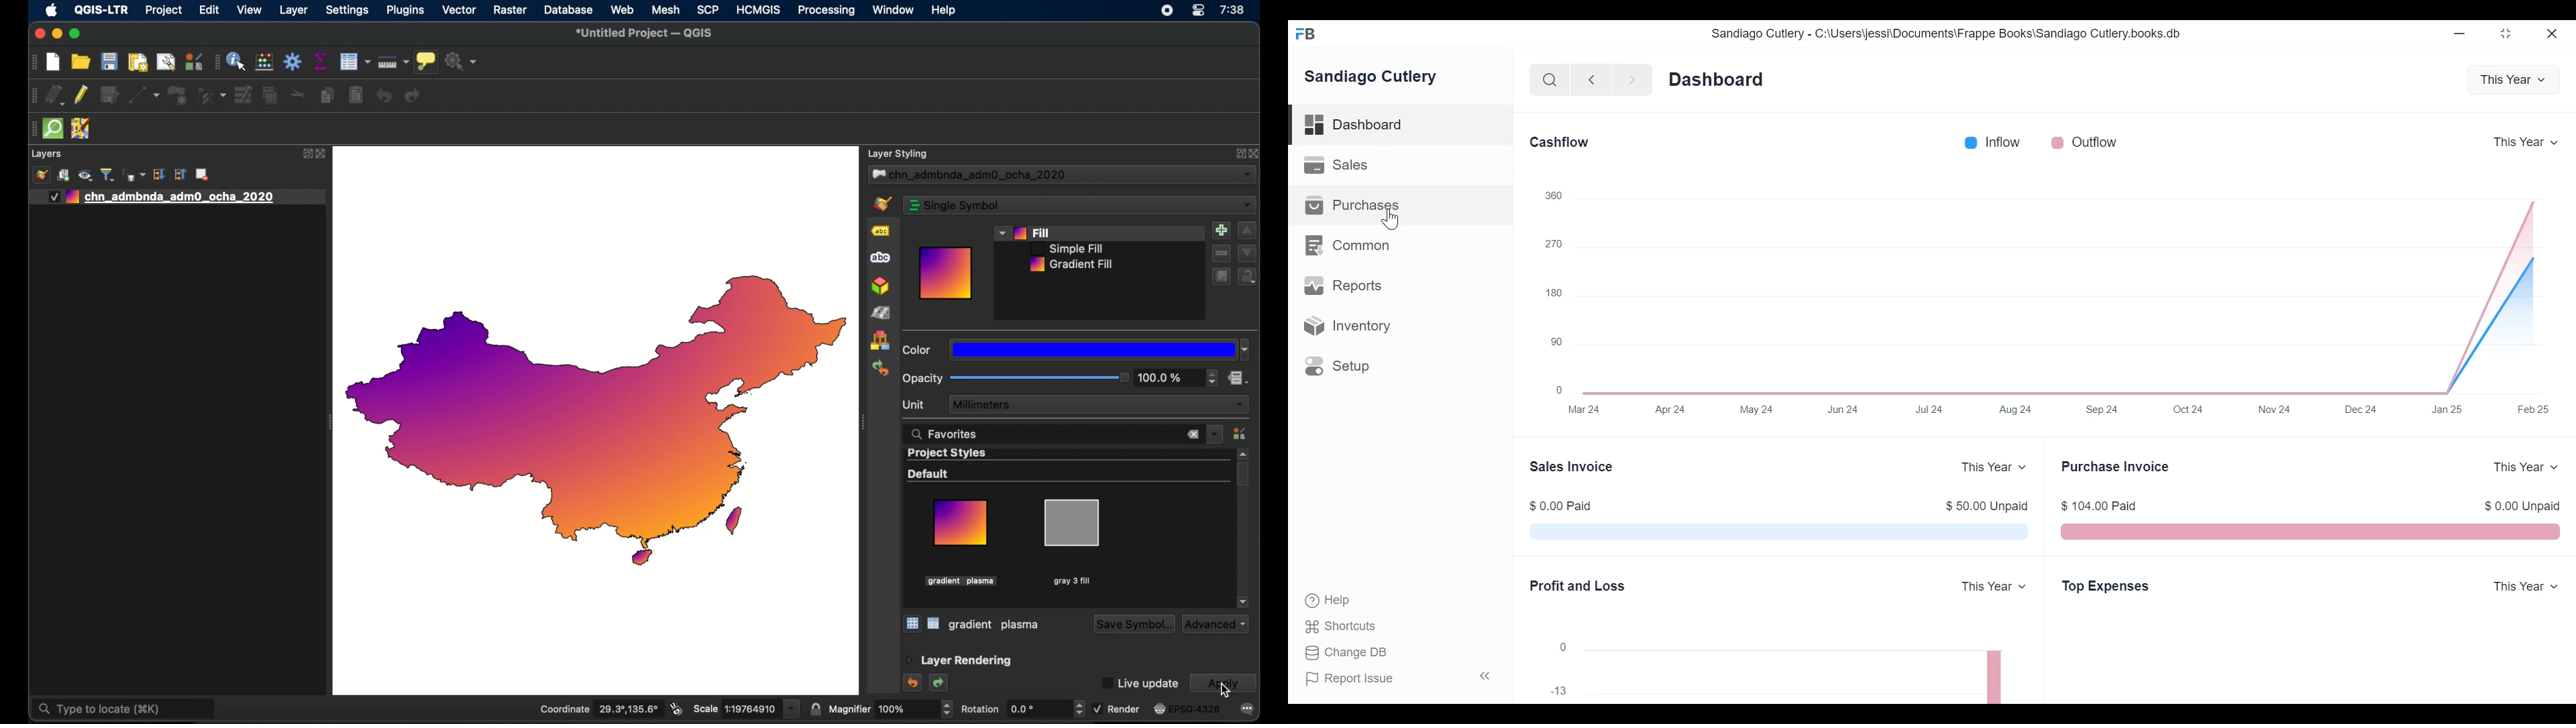 The image size is (2576, 728). Describe the element at coordinates (1341, 367) in the screenshot. I see `Setup` at that location.